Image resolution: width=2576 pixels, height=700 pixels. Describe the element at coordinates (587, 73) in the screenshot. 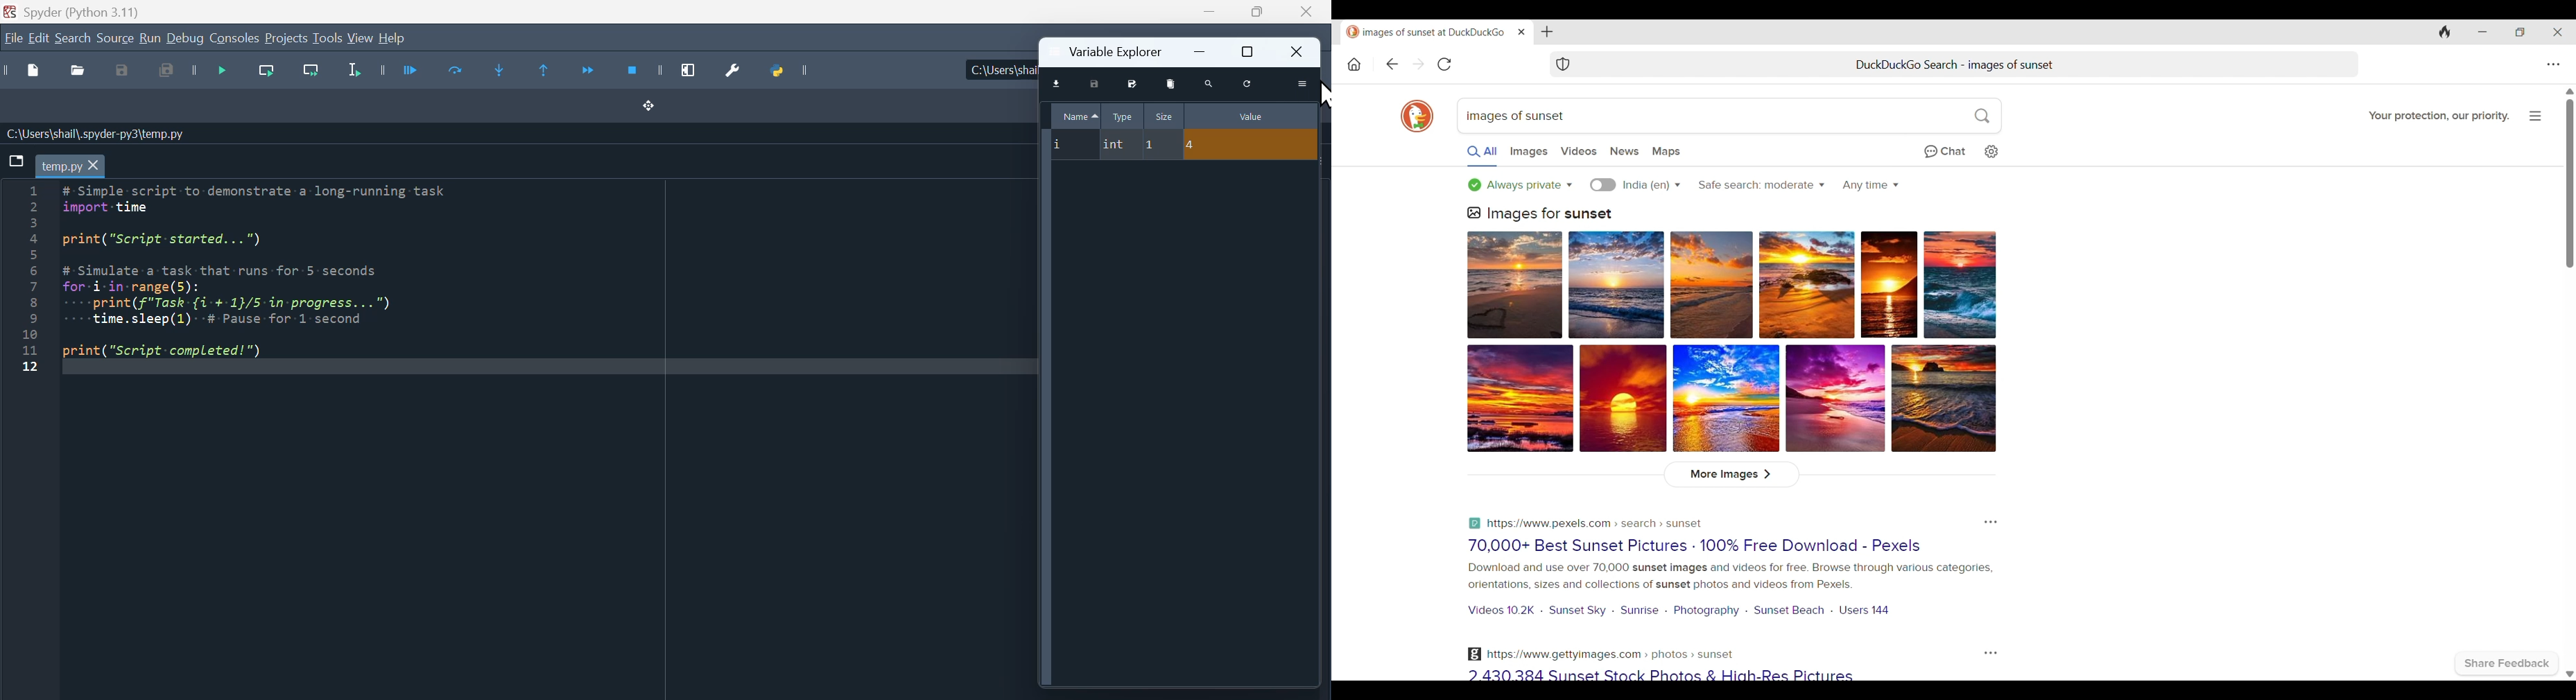

I see `Continue execution until next function` at that location.